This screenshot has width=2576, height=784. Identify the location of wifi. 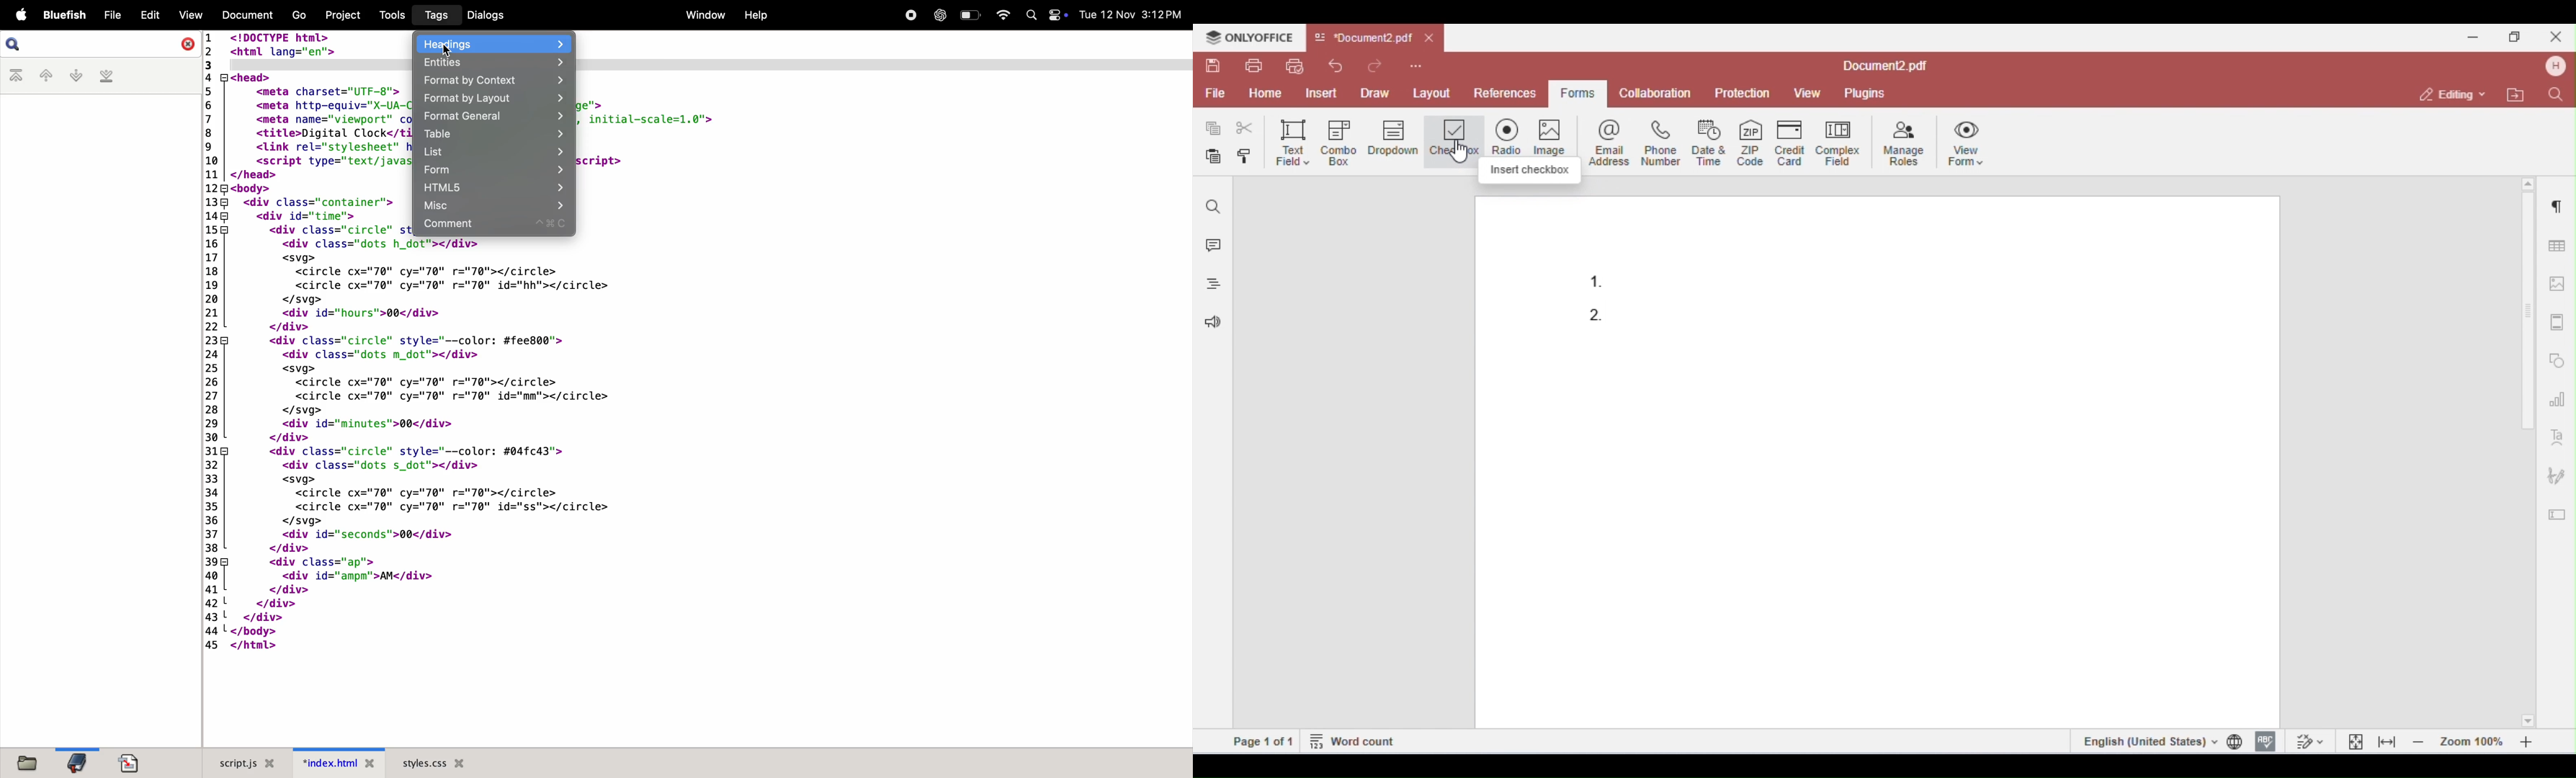
(999, 15).